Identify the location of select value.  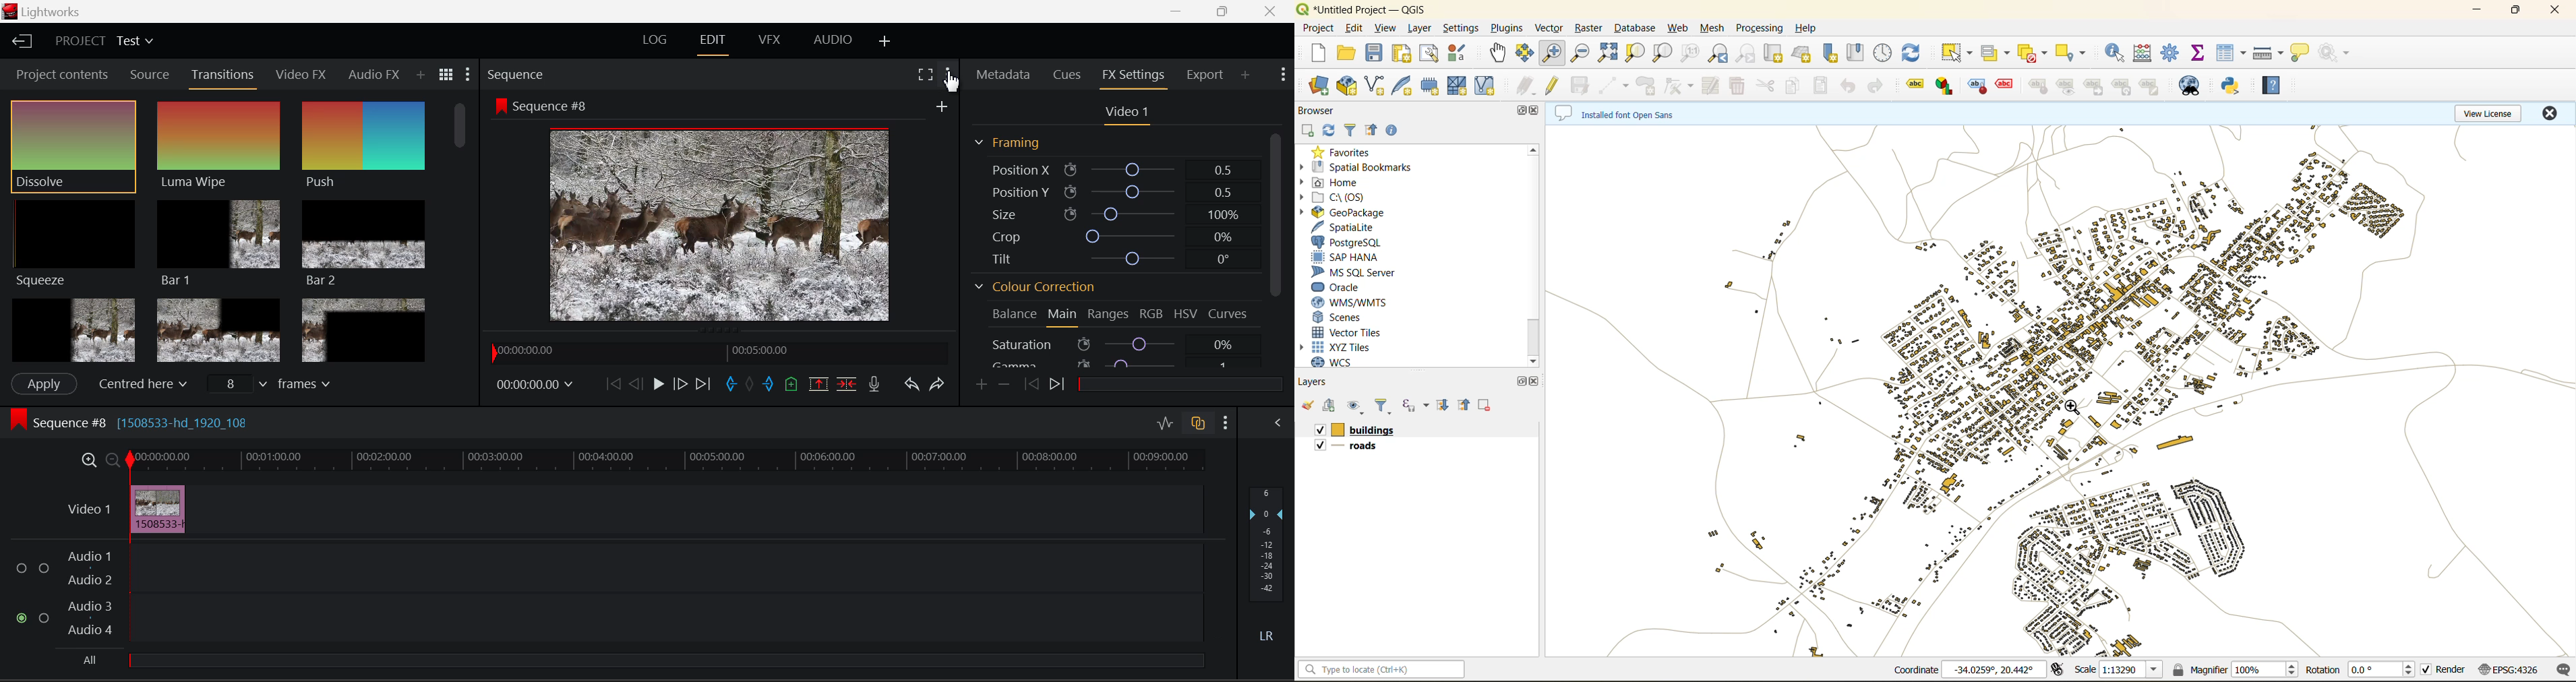
(1996, 55).